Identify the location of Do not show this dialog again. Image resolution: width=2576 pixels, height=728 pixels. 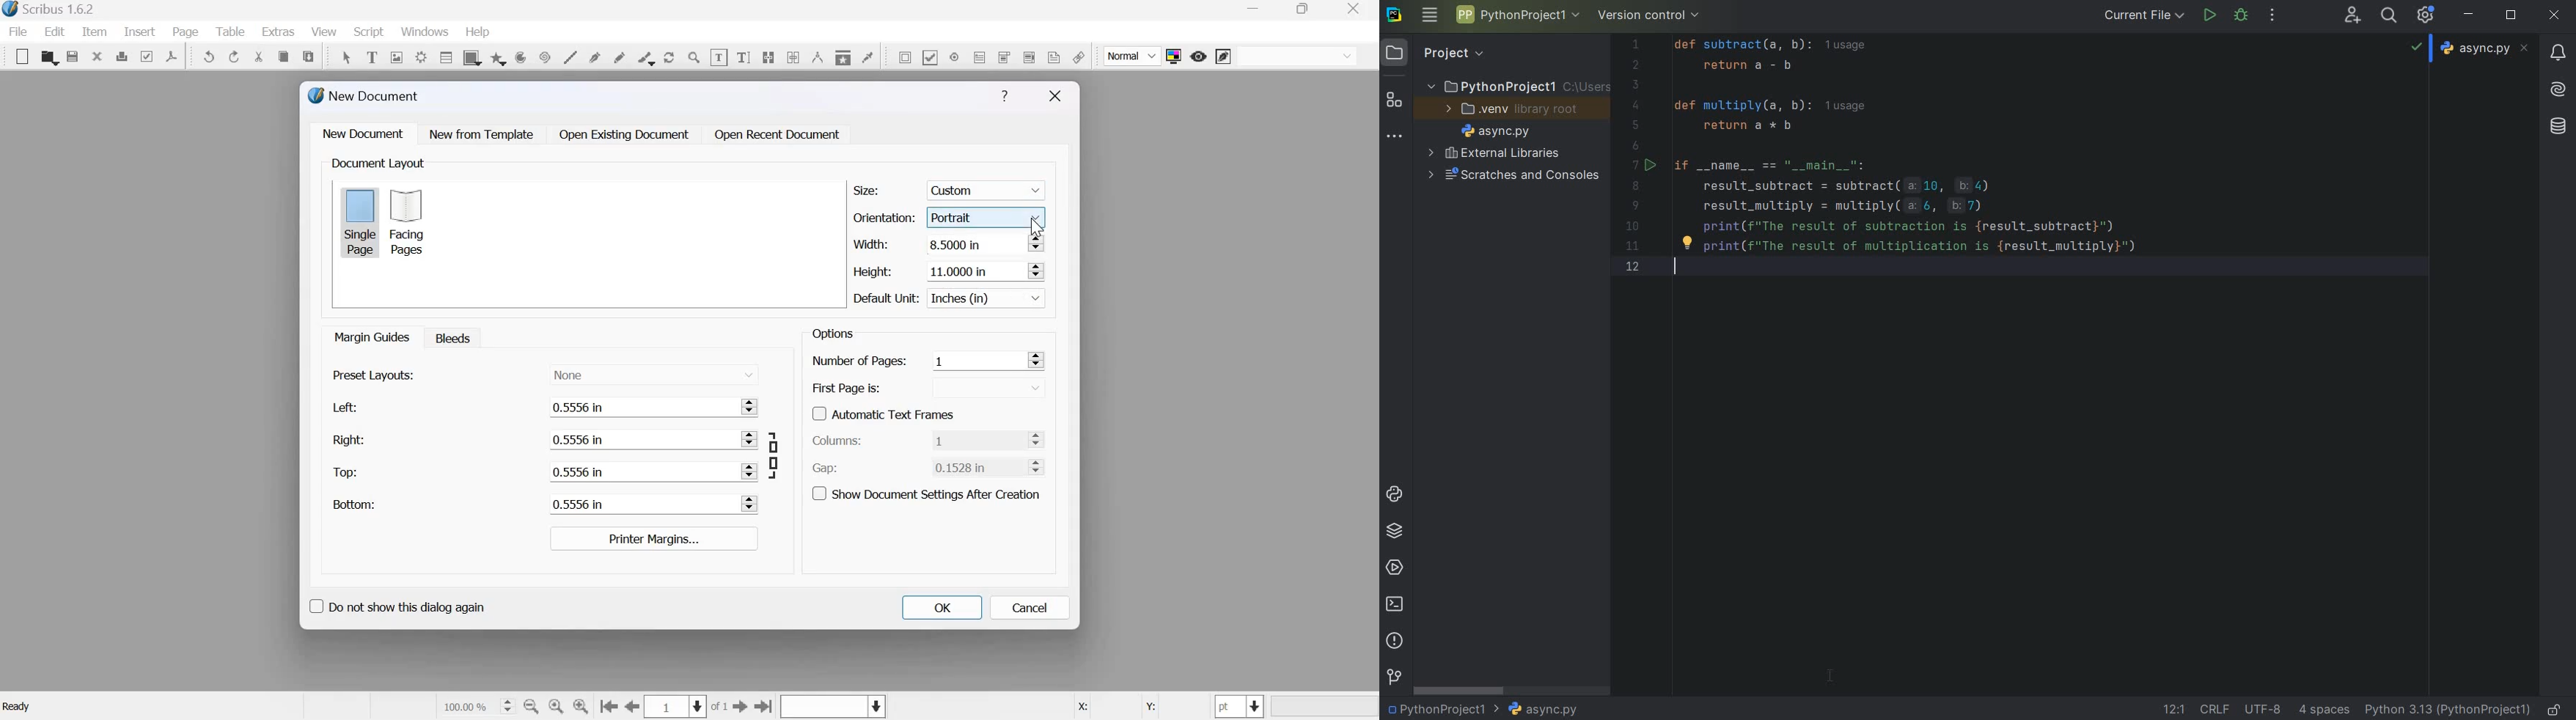
(396, 604).